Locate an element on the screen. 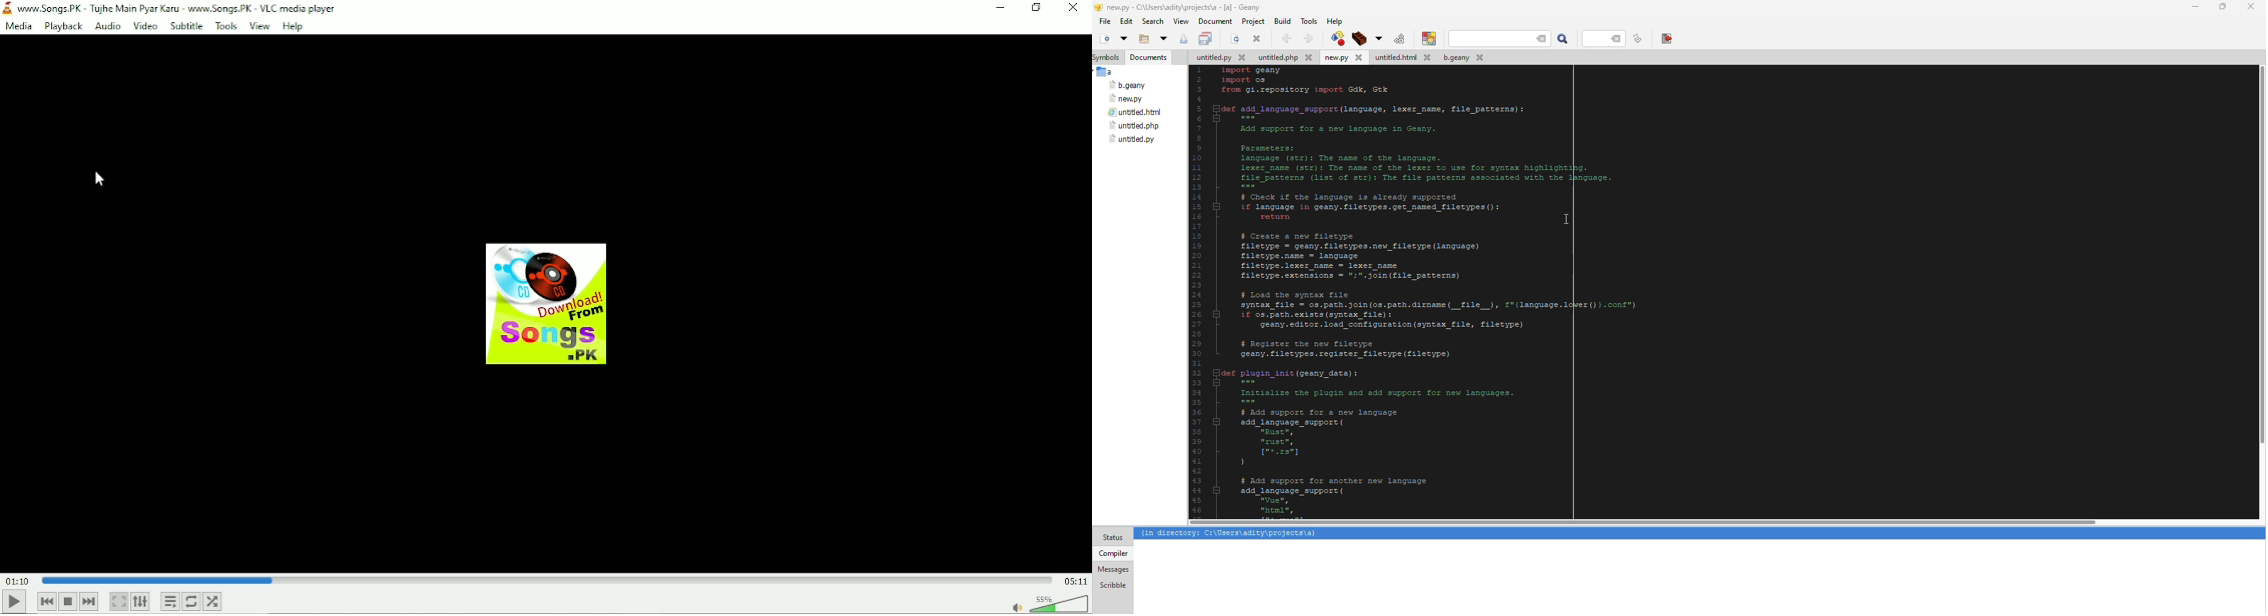 The image size is (2268, 616). Restore down is located at coordinates (1038, 8).